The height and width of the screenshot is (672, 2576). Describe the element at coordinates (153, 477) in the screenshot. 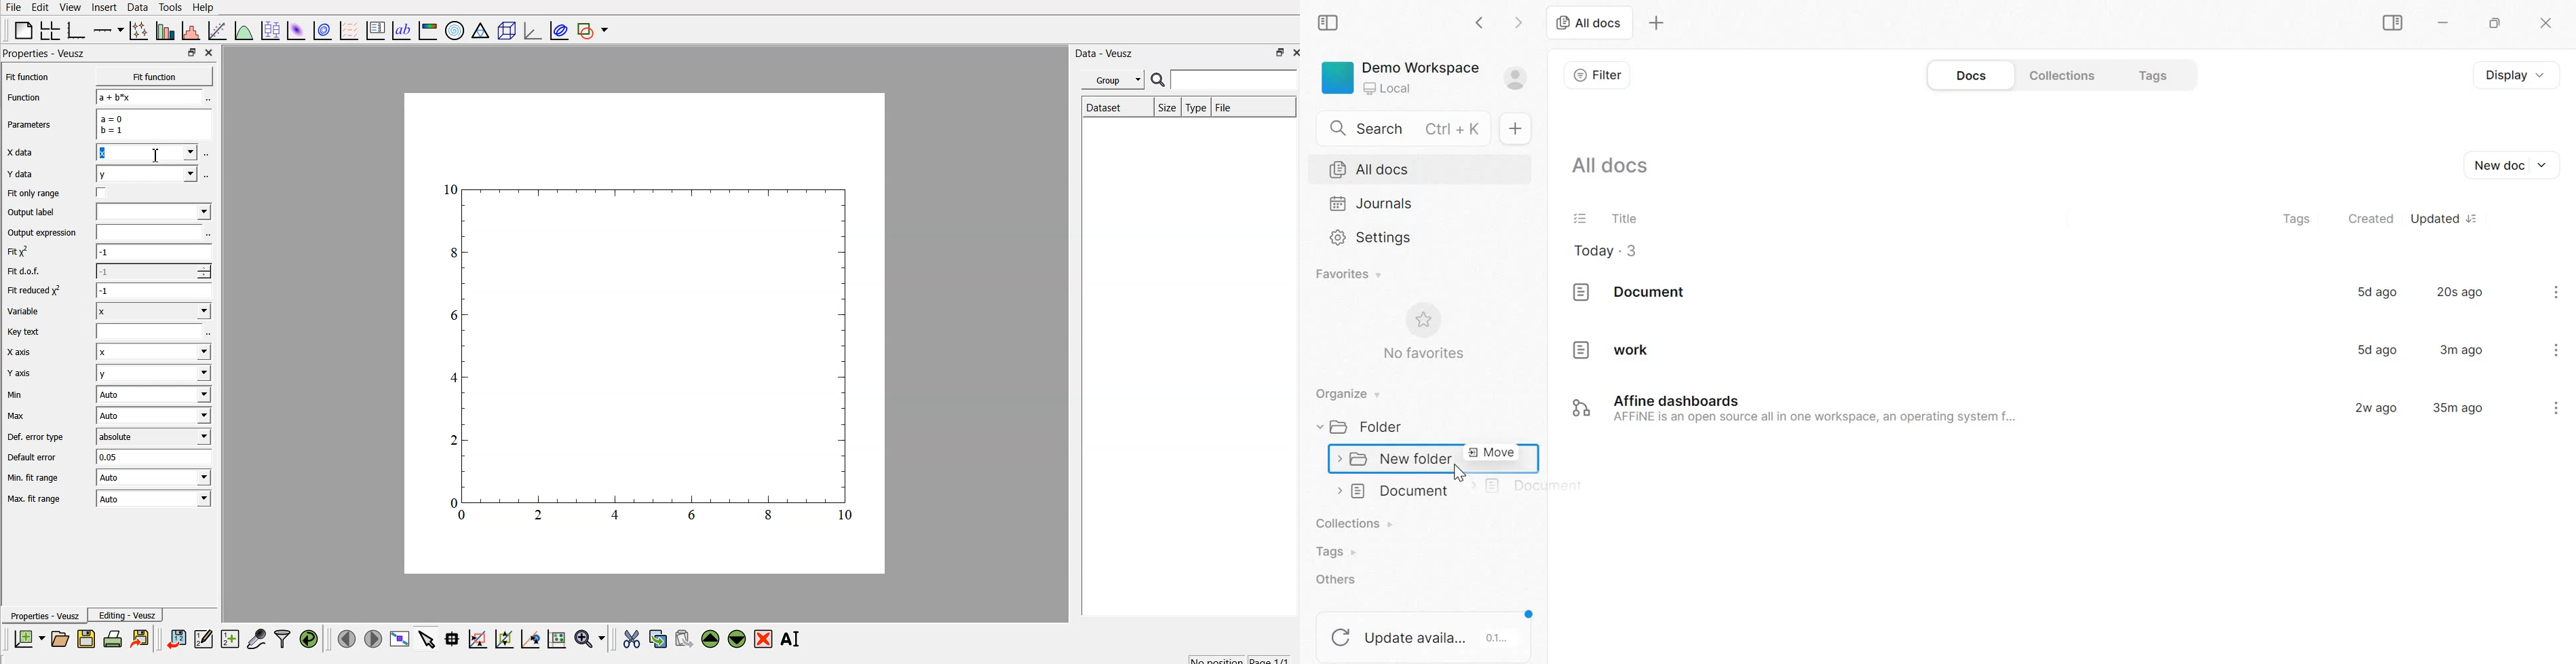

I see `| Auto` at that location.